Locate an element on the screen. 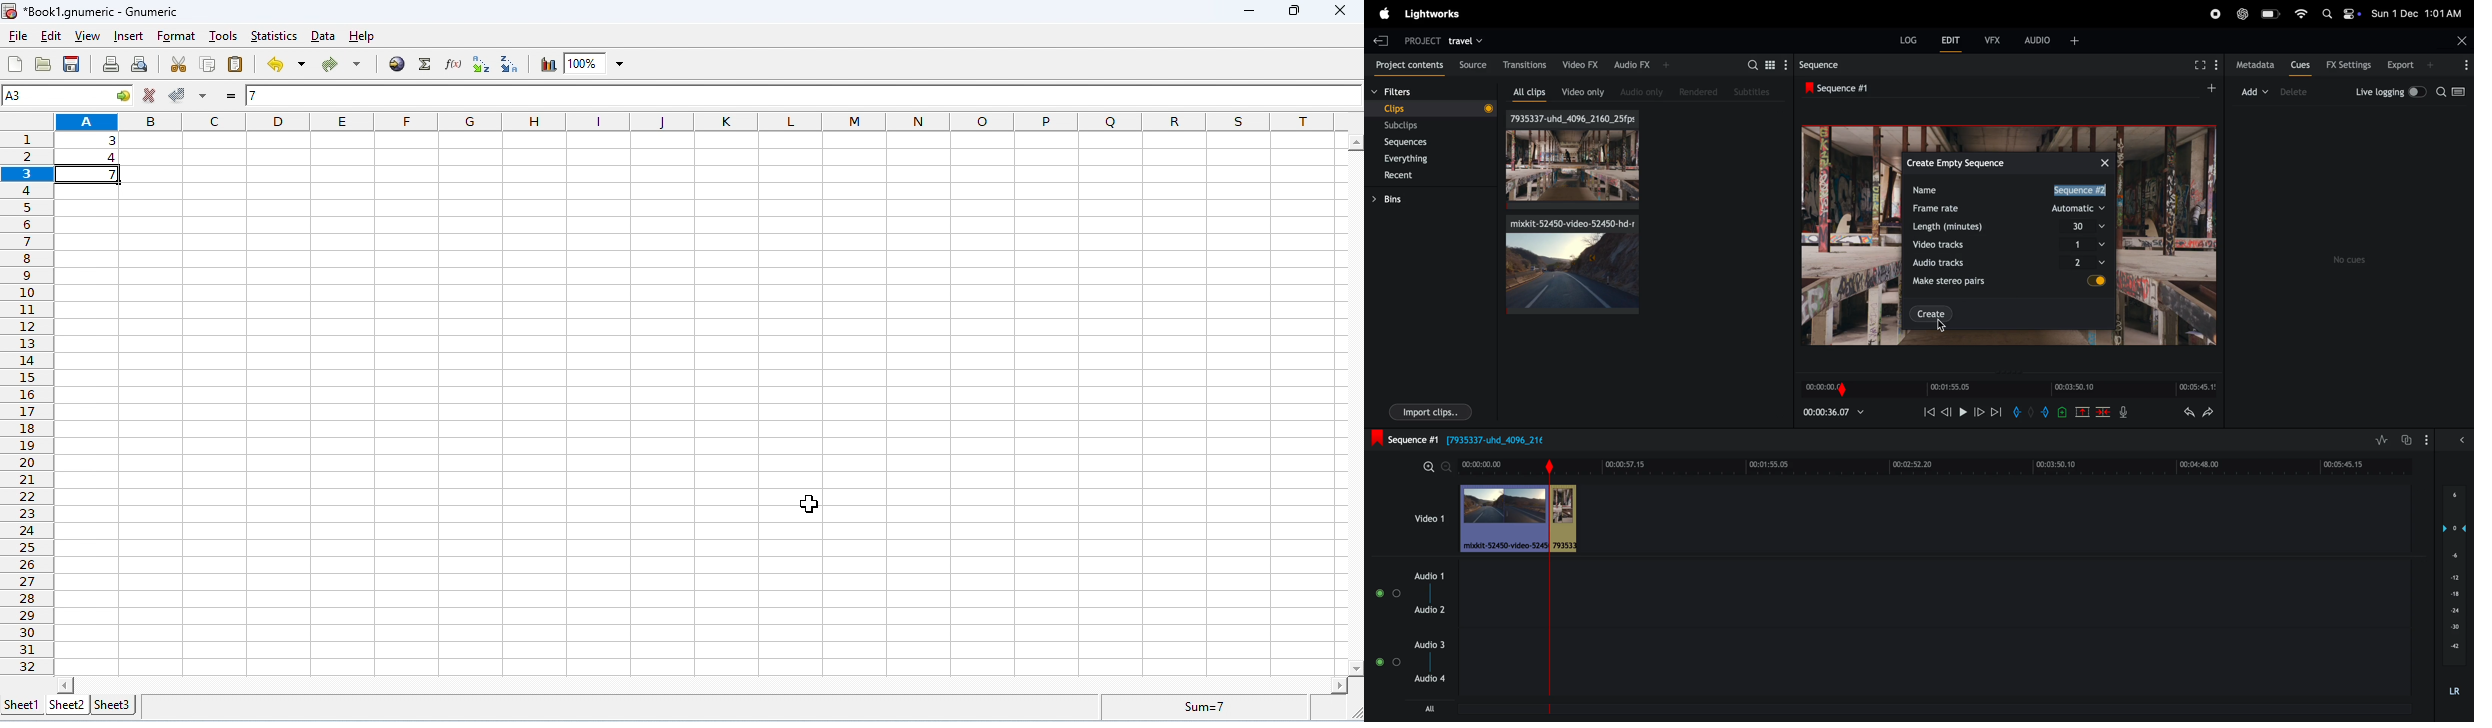 The image size is (2492, 728). formula is located at coordinates (1196, 707).